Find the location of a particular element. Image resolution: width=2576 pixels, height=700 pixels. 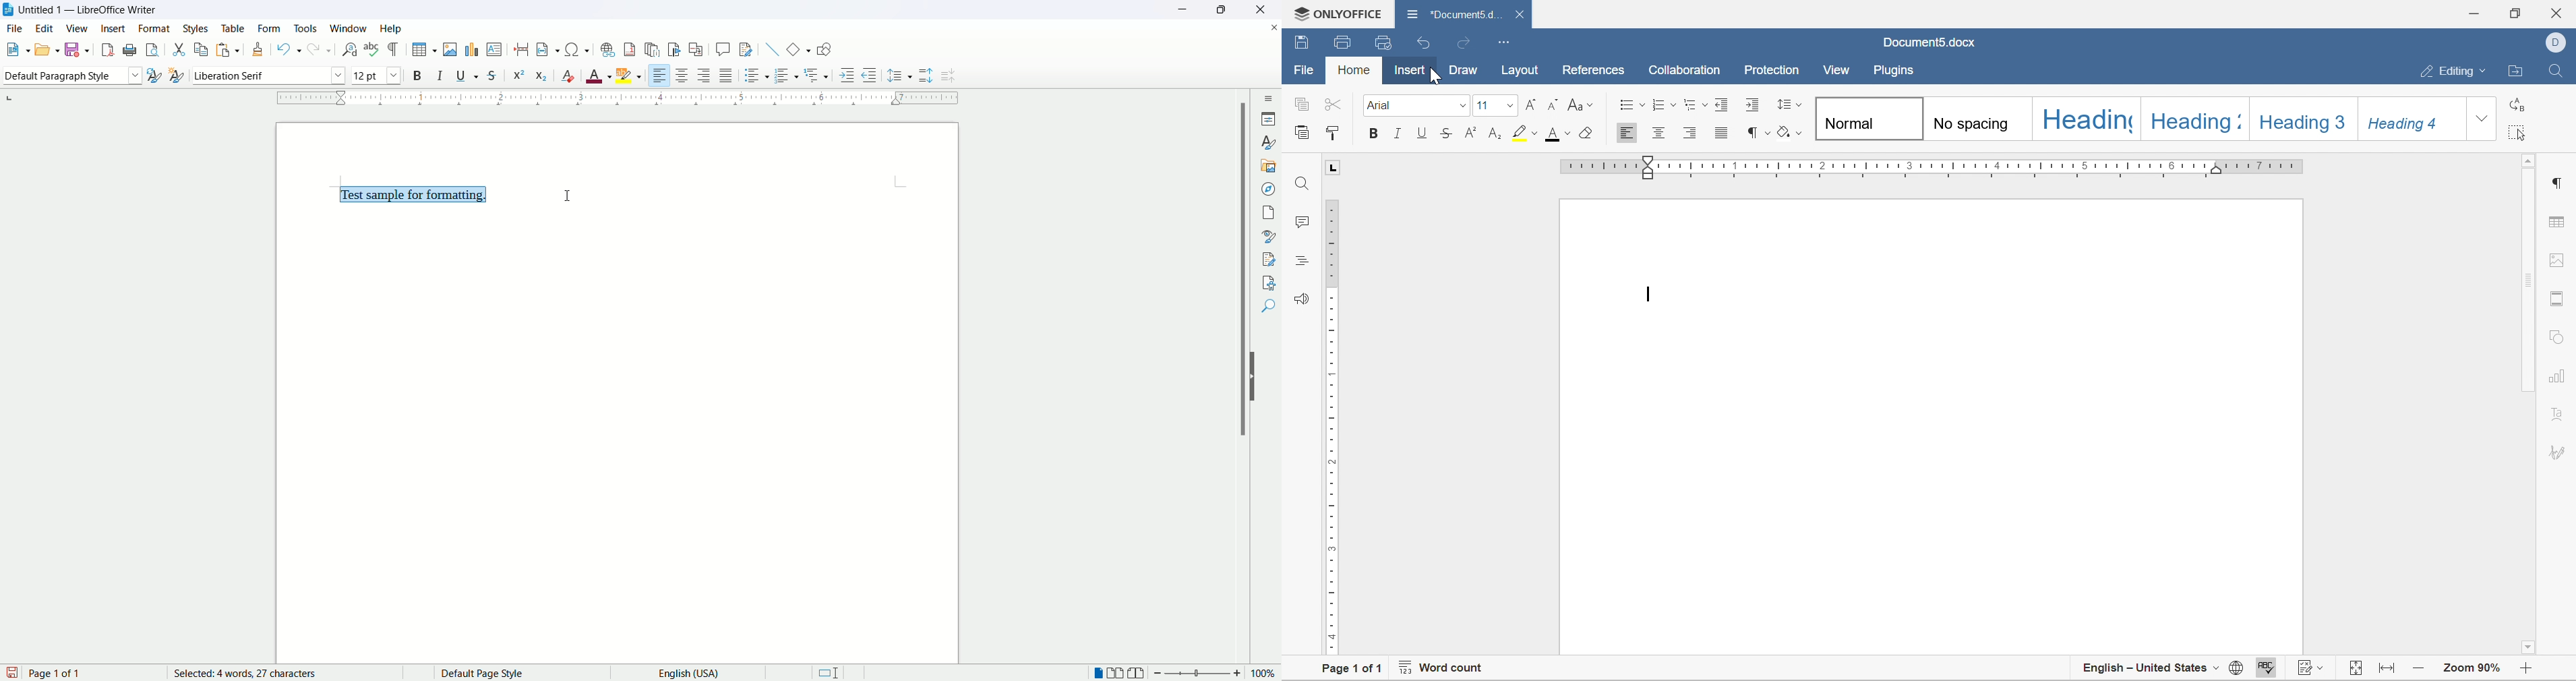

ordered list is located at coordinates (788, 76).